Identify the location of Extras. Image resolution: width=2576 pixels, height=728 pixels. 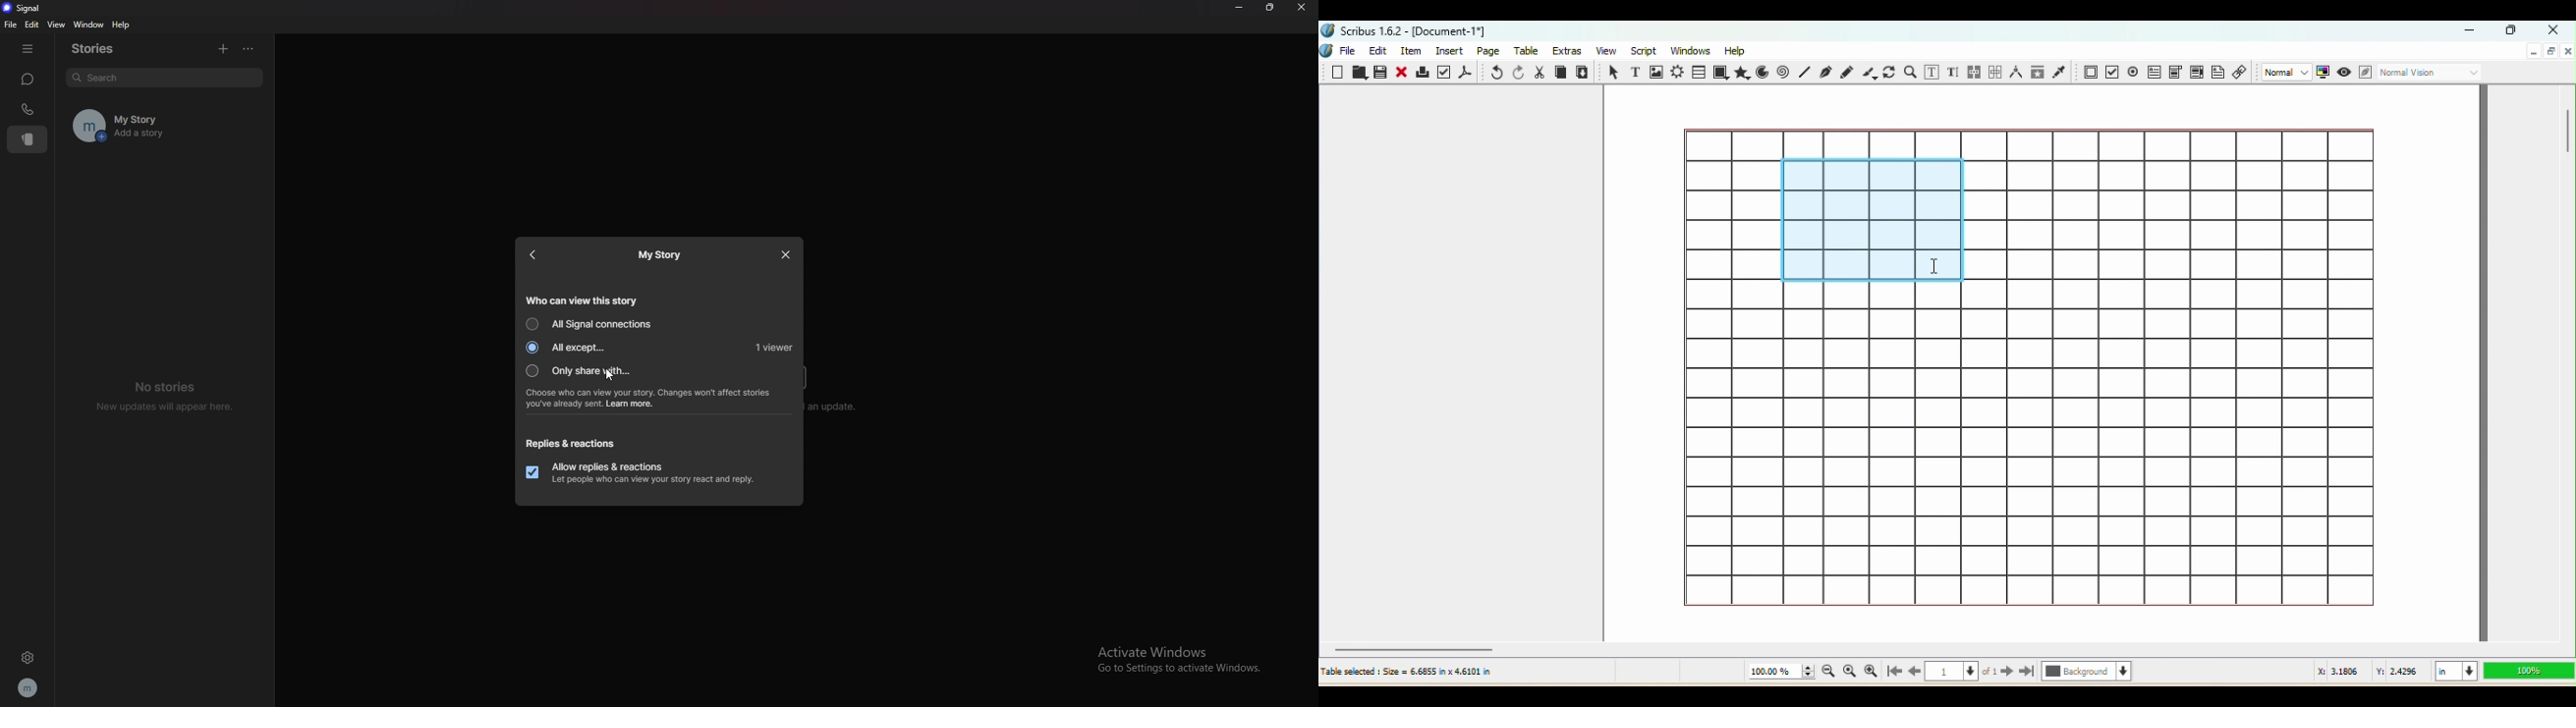
(1569, 50).